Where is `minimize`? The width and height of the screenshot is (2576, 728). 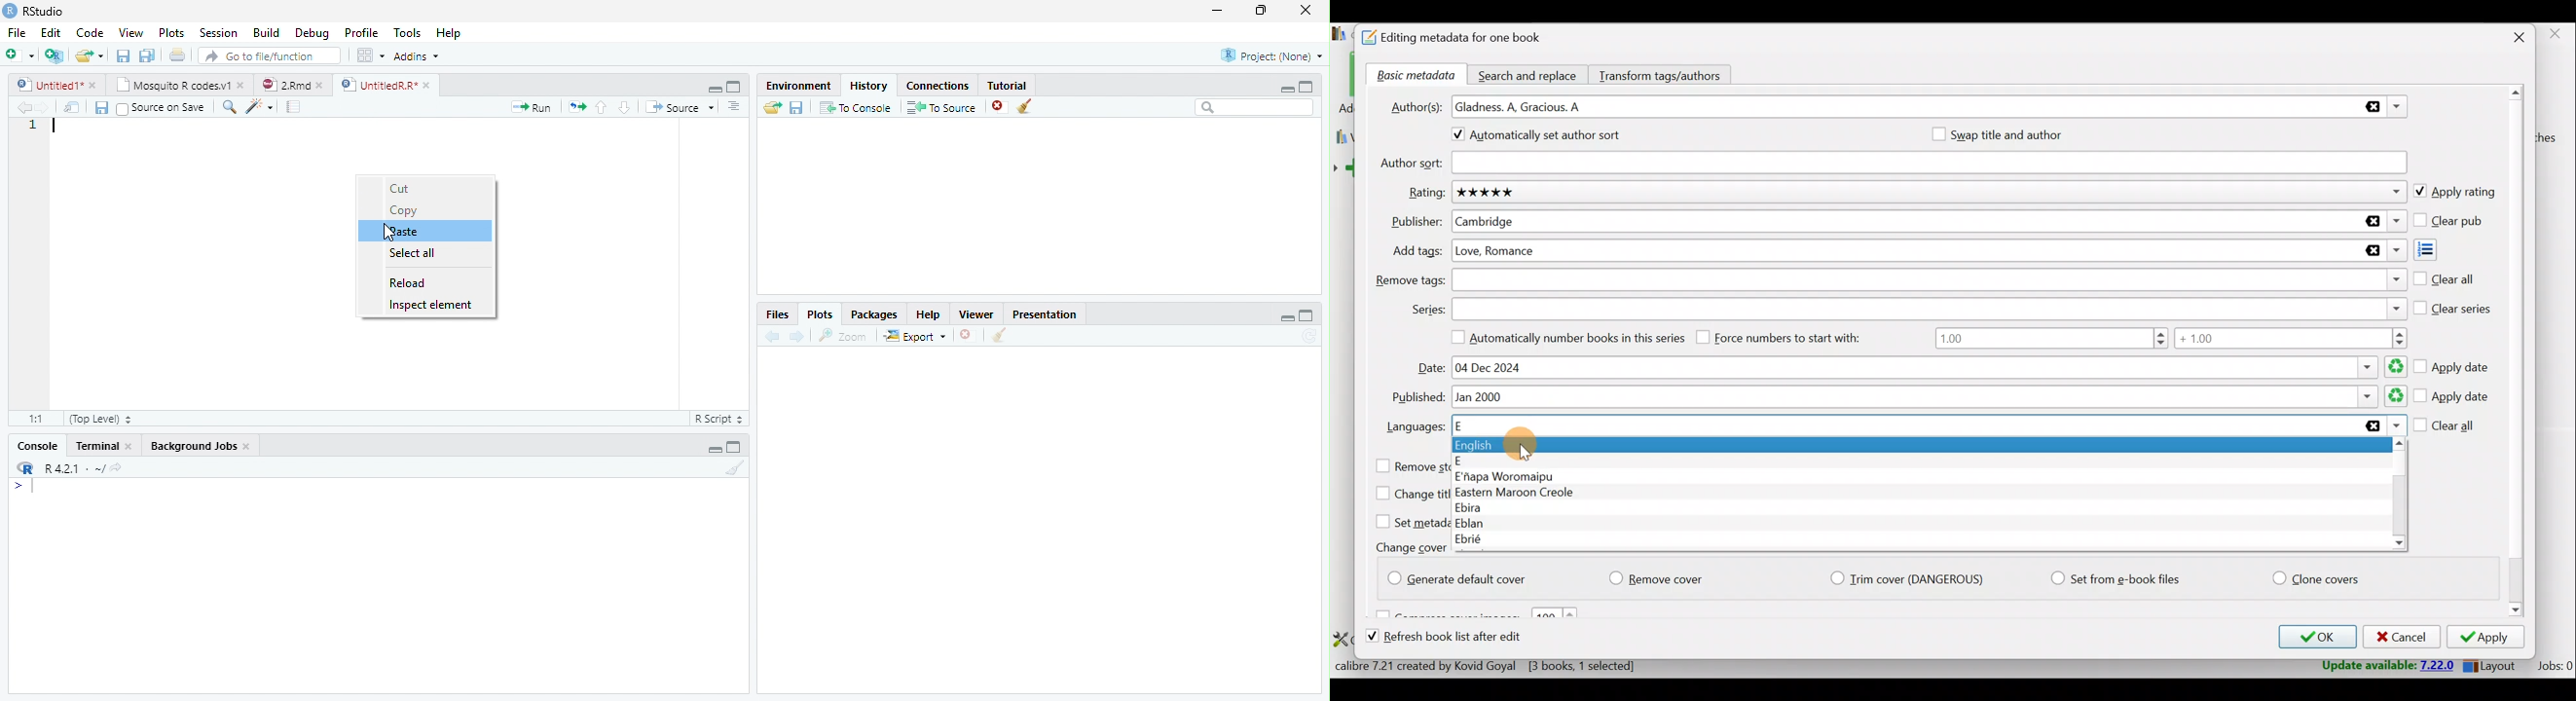 minimize is located at coordinates (1216, 12).